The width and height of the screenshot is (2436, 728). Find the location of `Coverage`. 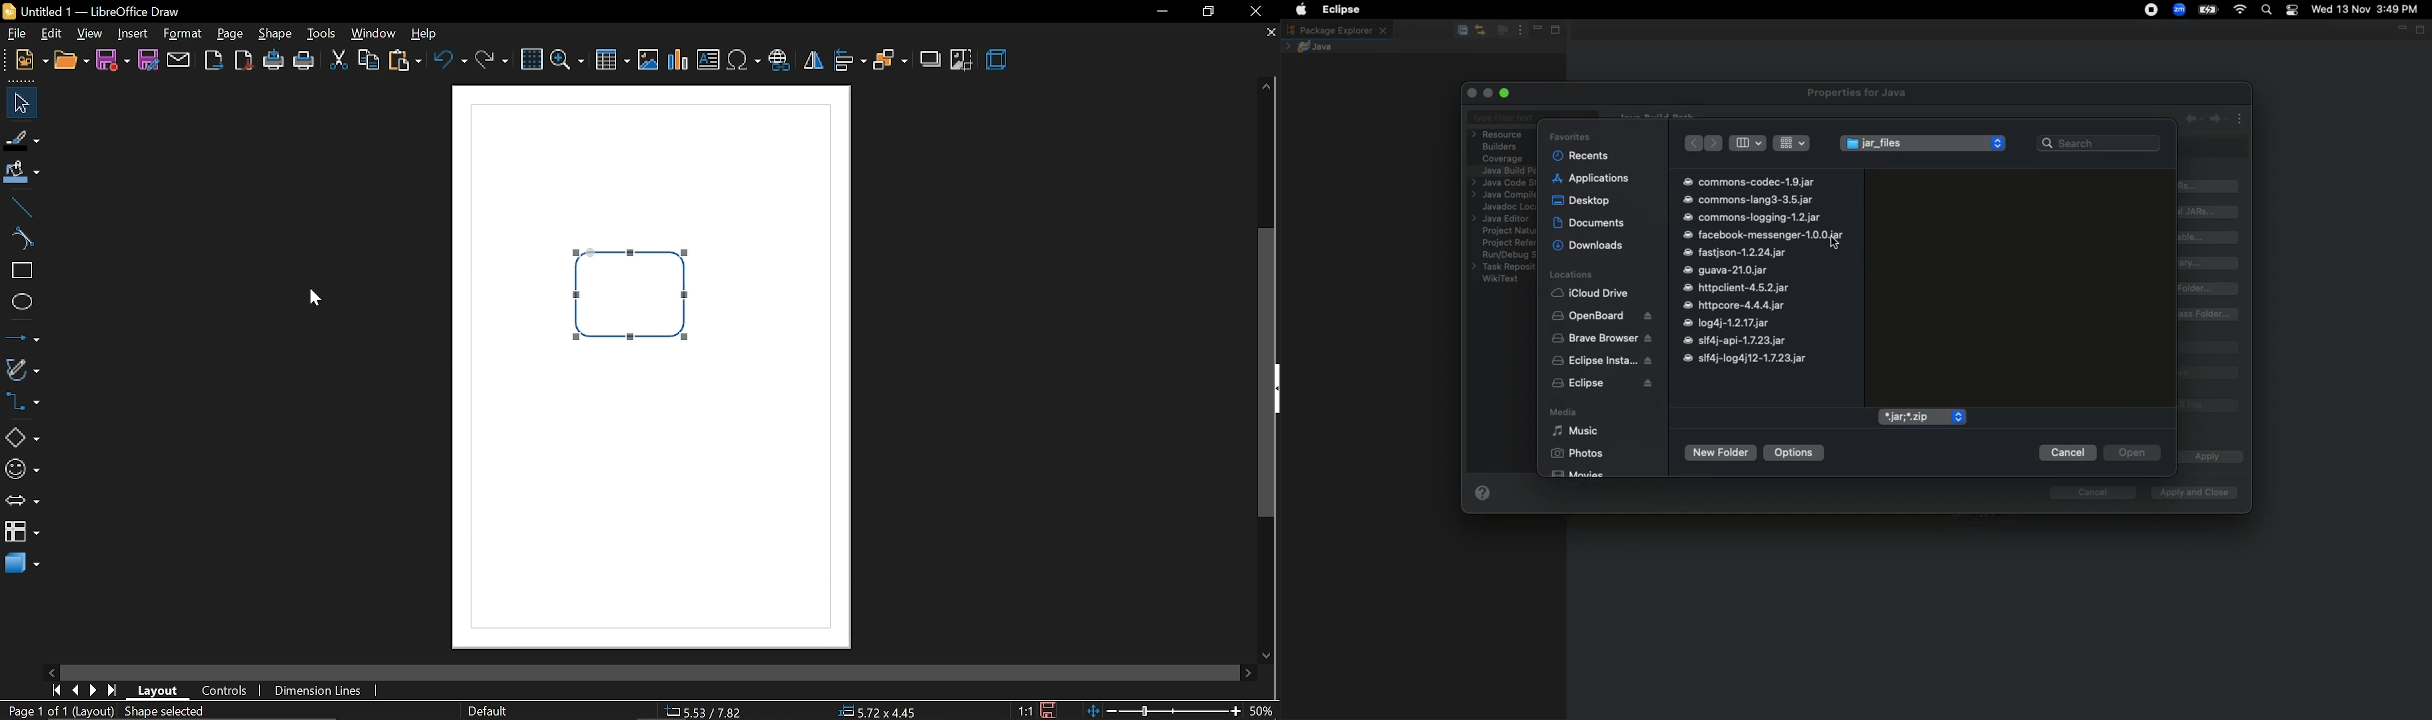

Coverage is located at coordinates (1503, 159).